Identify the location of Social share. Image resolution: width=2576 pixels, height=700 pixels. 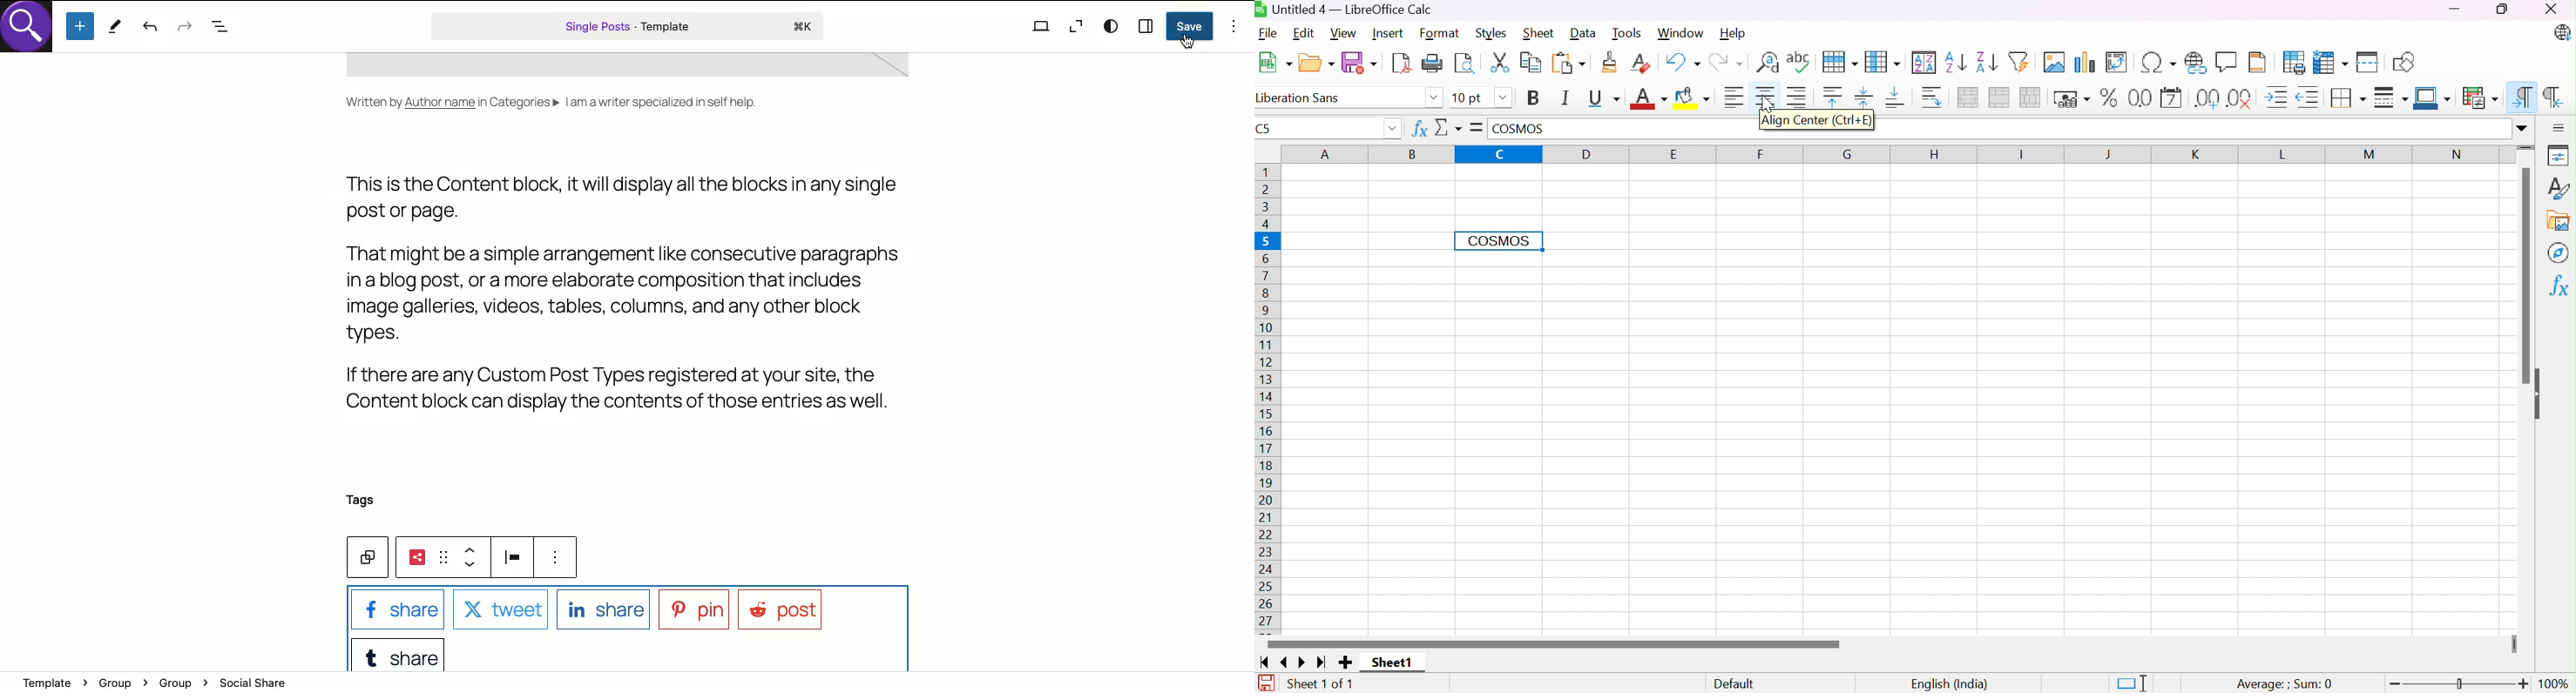
(418, 558).